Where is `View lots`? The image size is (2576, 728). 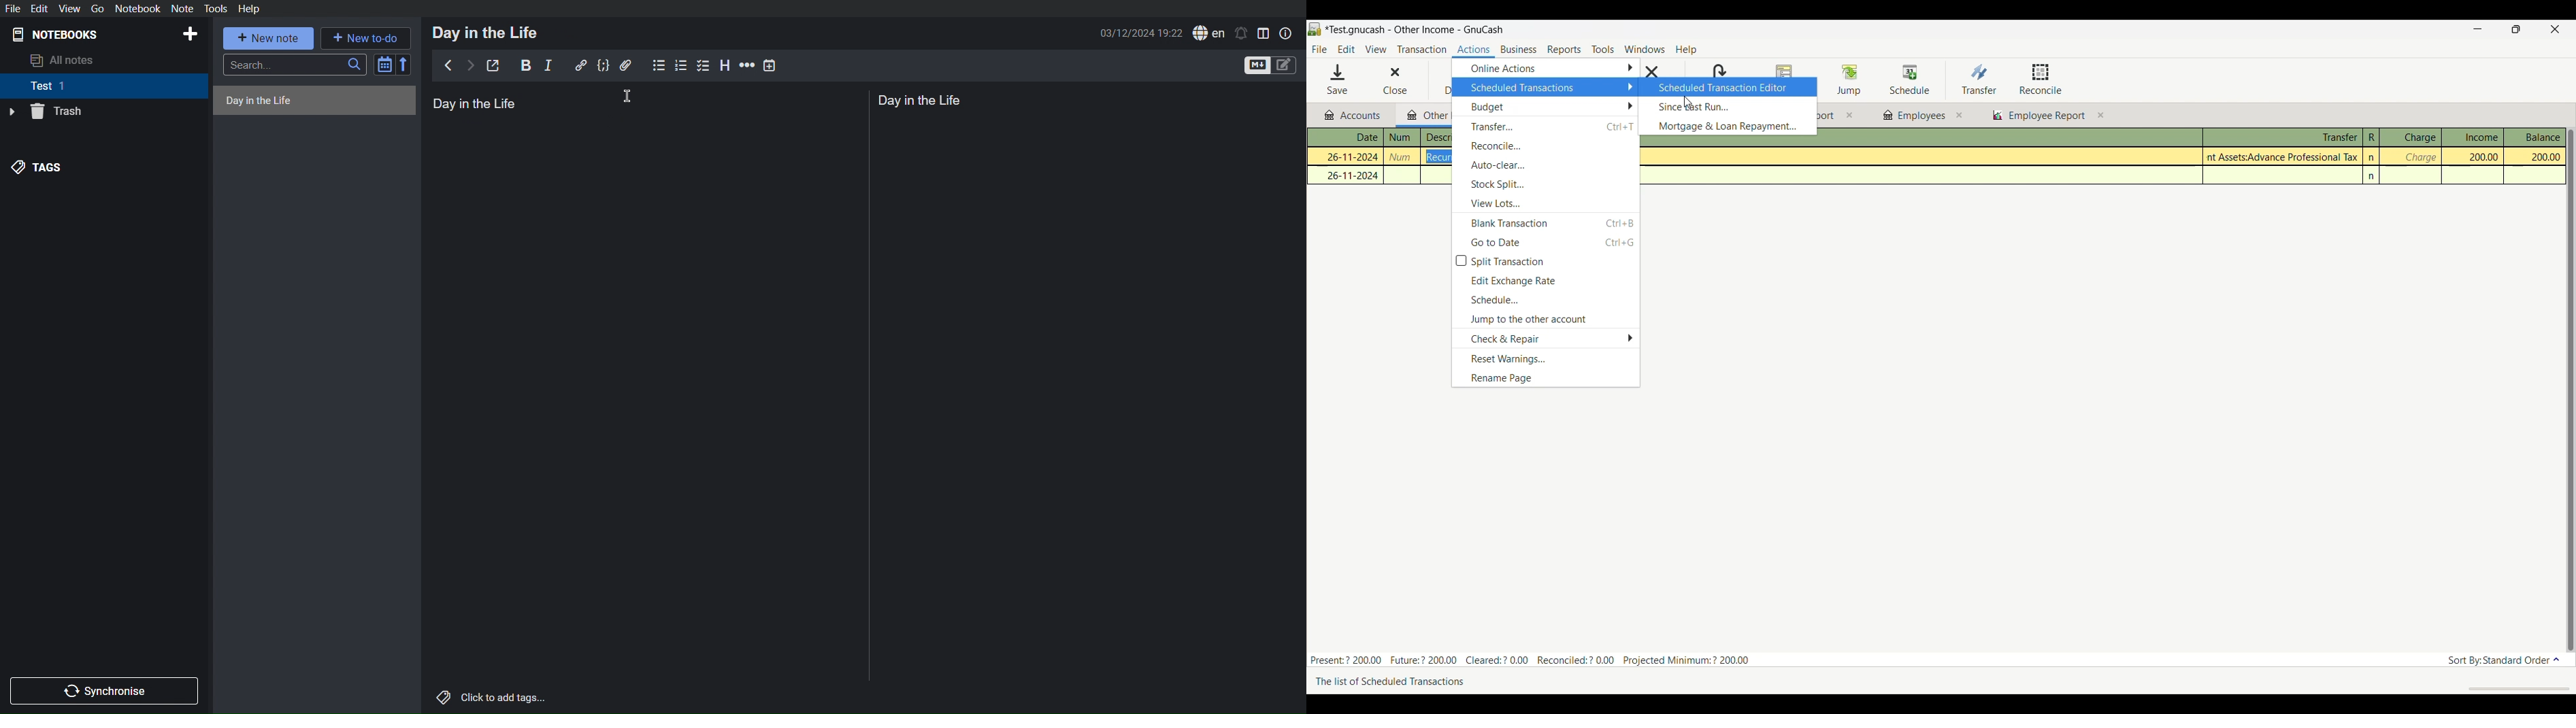 View lots is located at coordinates (1546, 203).